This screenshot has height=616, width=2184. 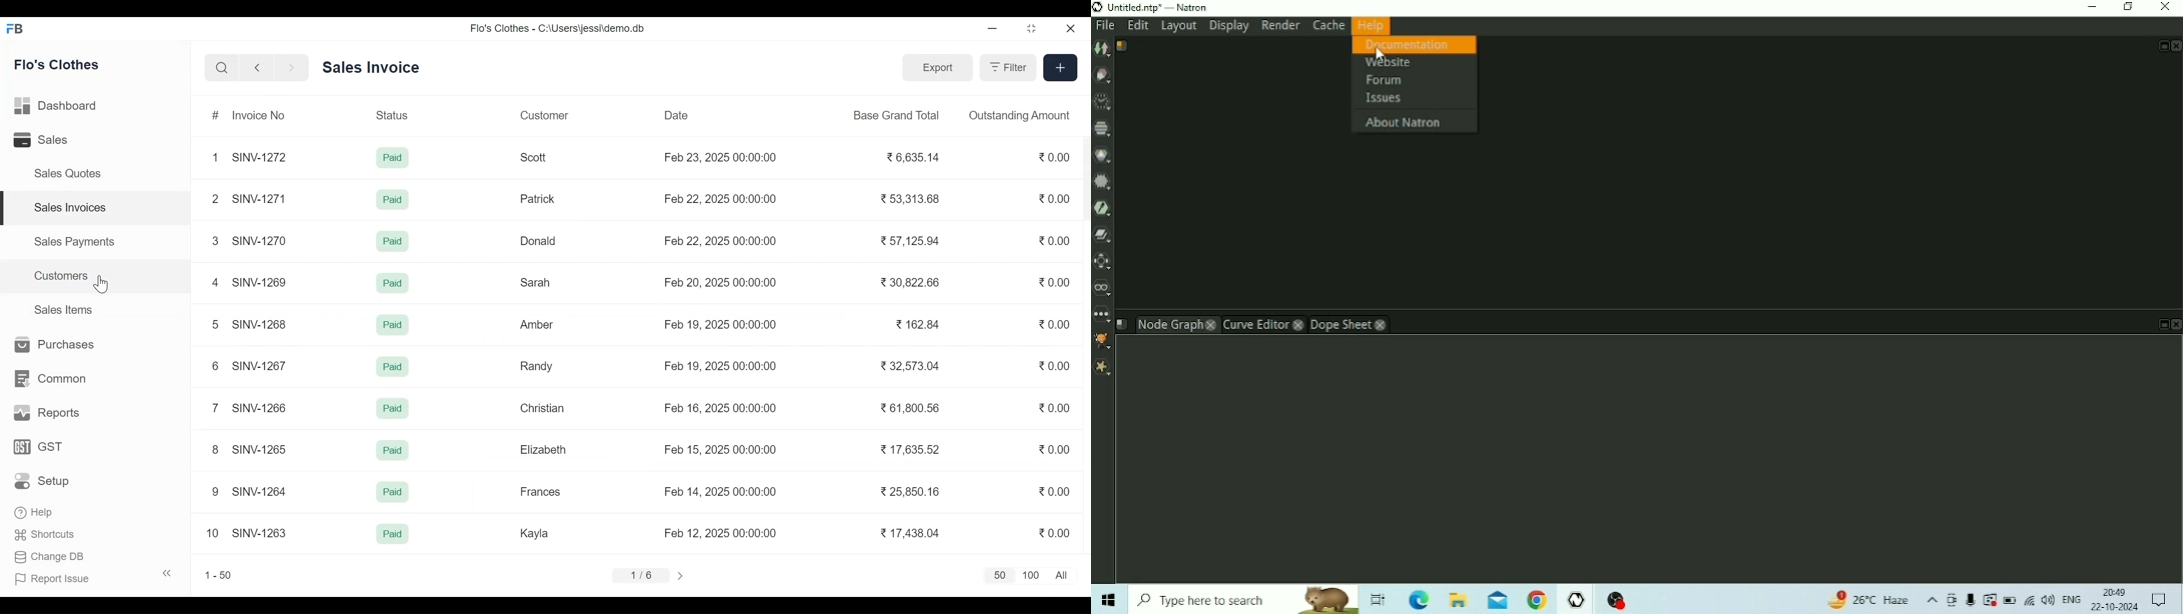 I want to click on Paid, so click(x=394, y=157).